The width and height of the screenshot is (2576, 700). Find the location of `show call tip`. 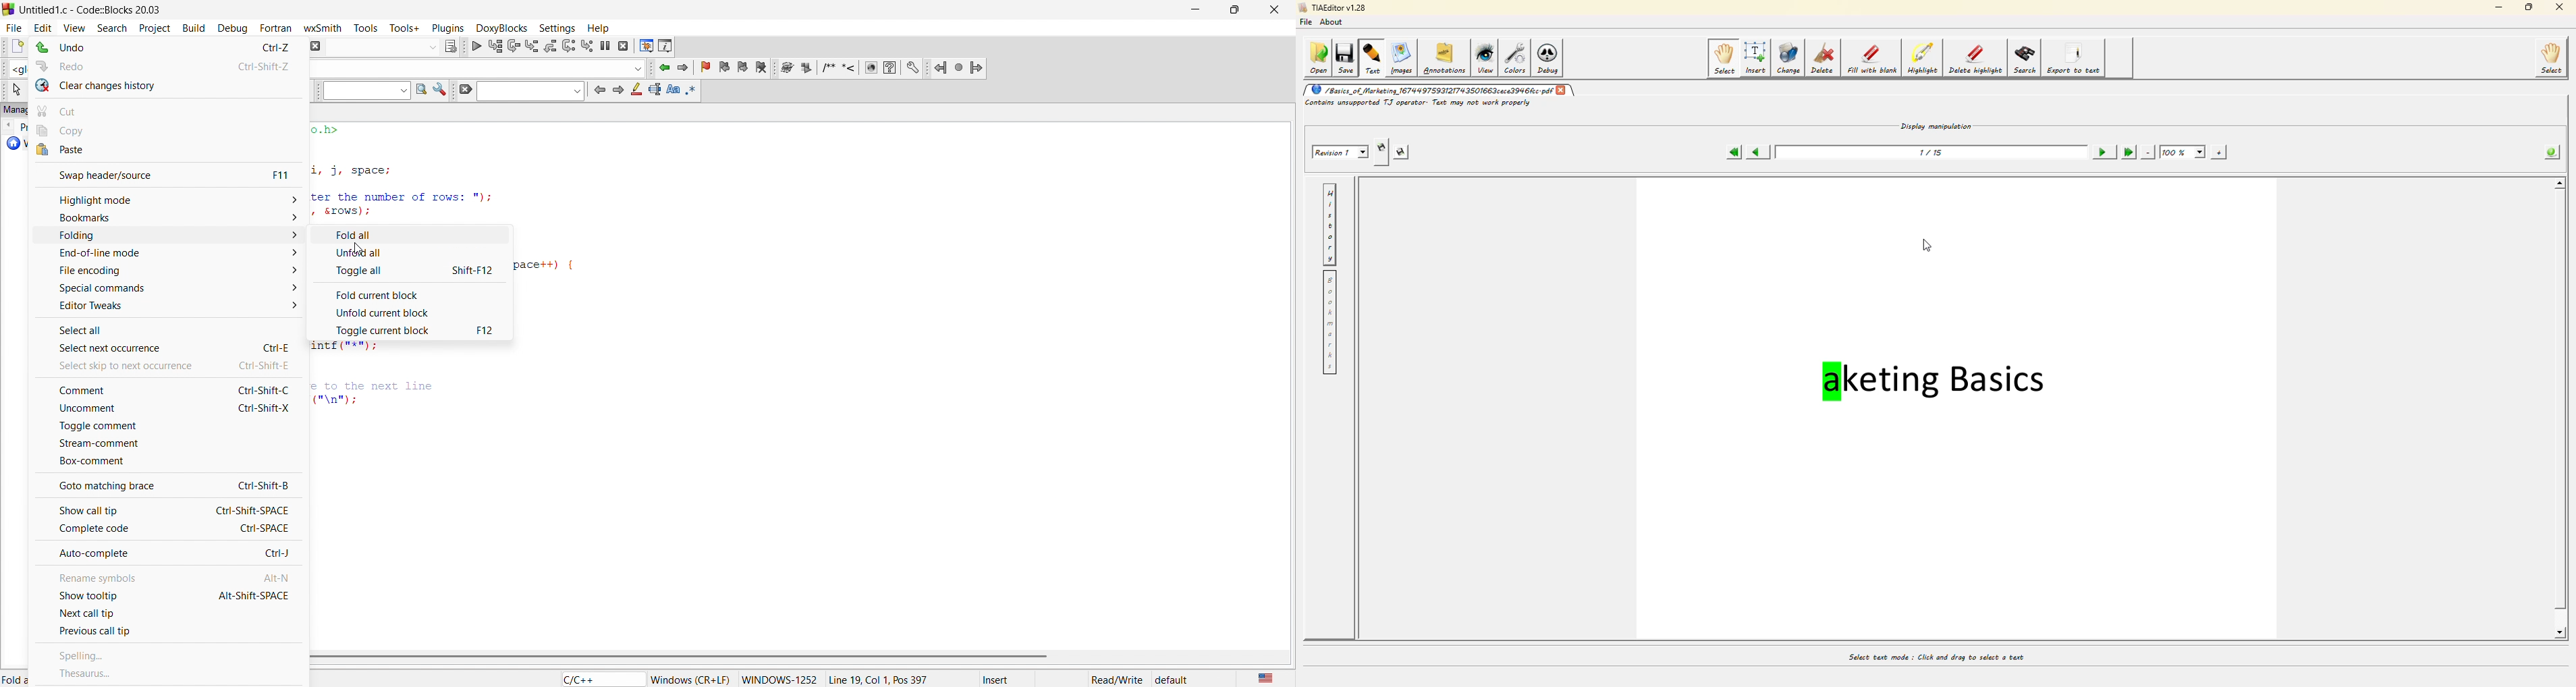

show call tip is located at coordinates (163, 508).